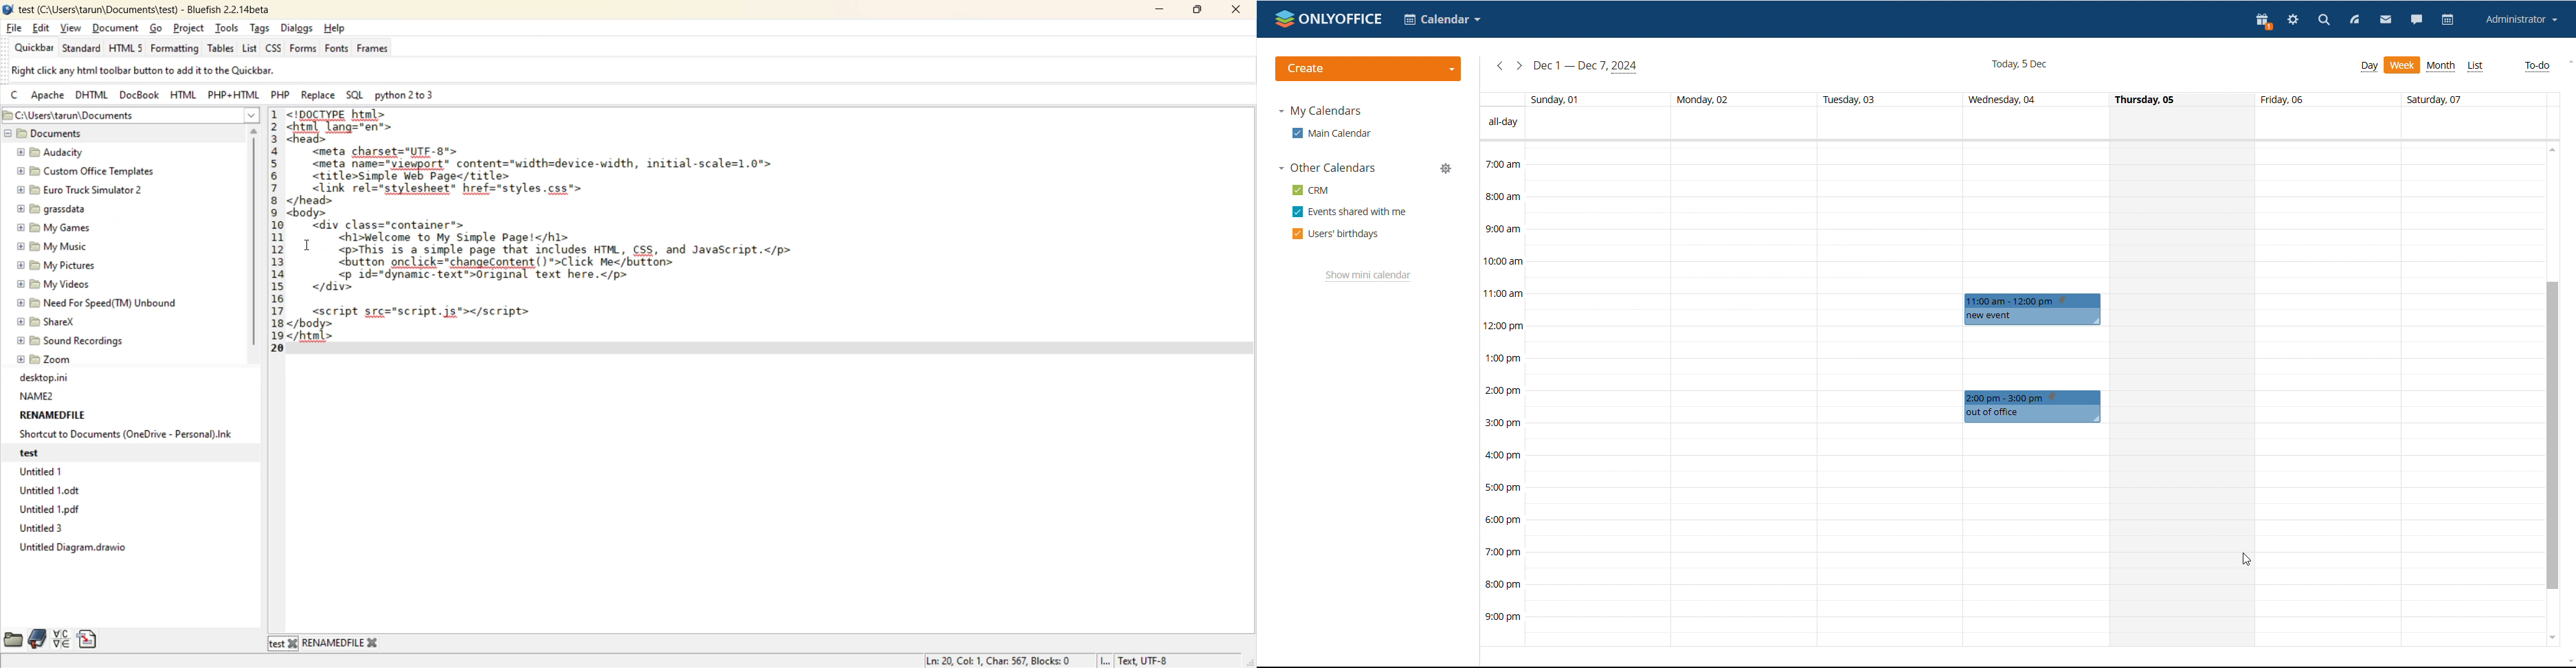 Image resolution: width=2576 pixels, height=672 pixels. Describe the element at coordinates (192, 28) in the screenshot. I see `project` at that location.